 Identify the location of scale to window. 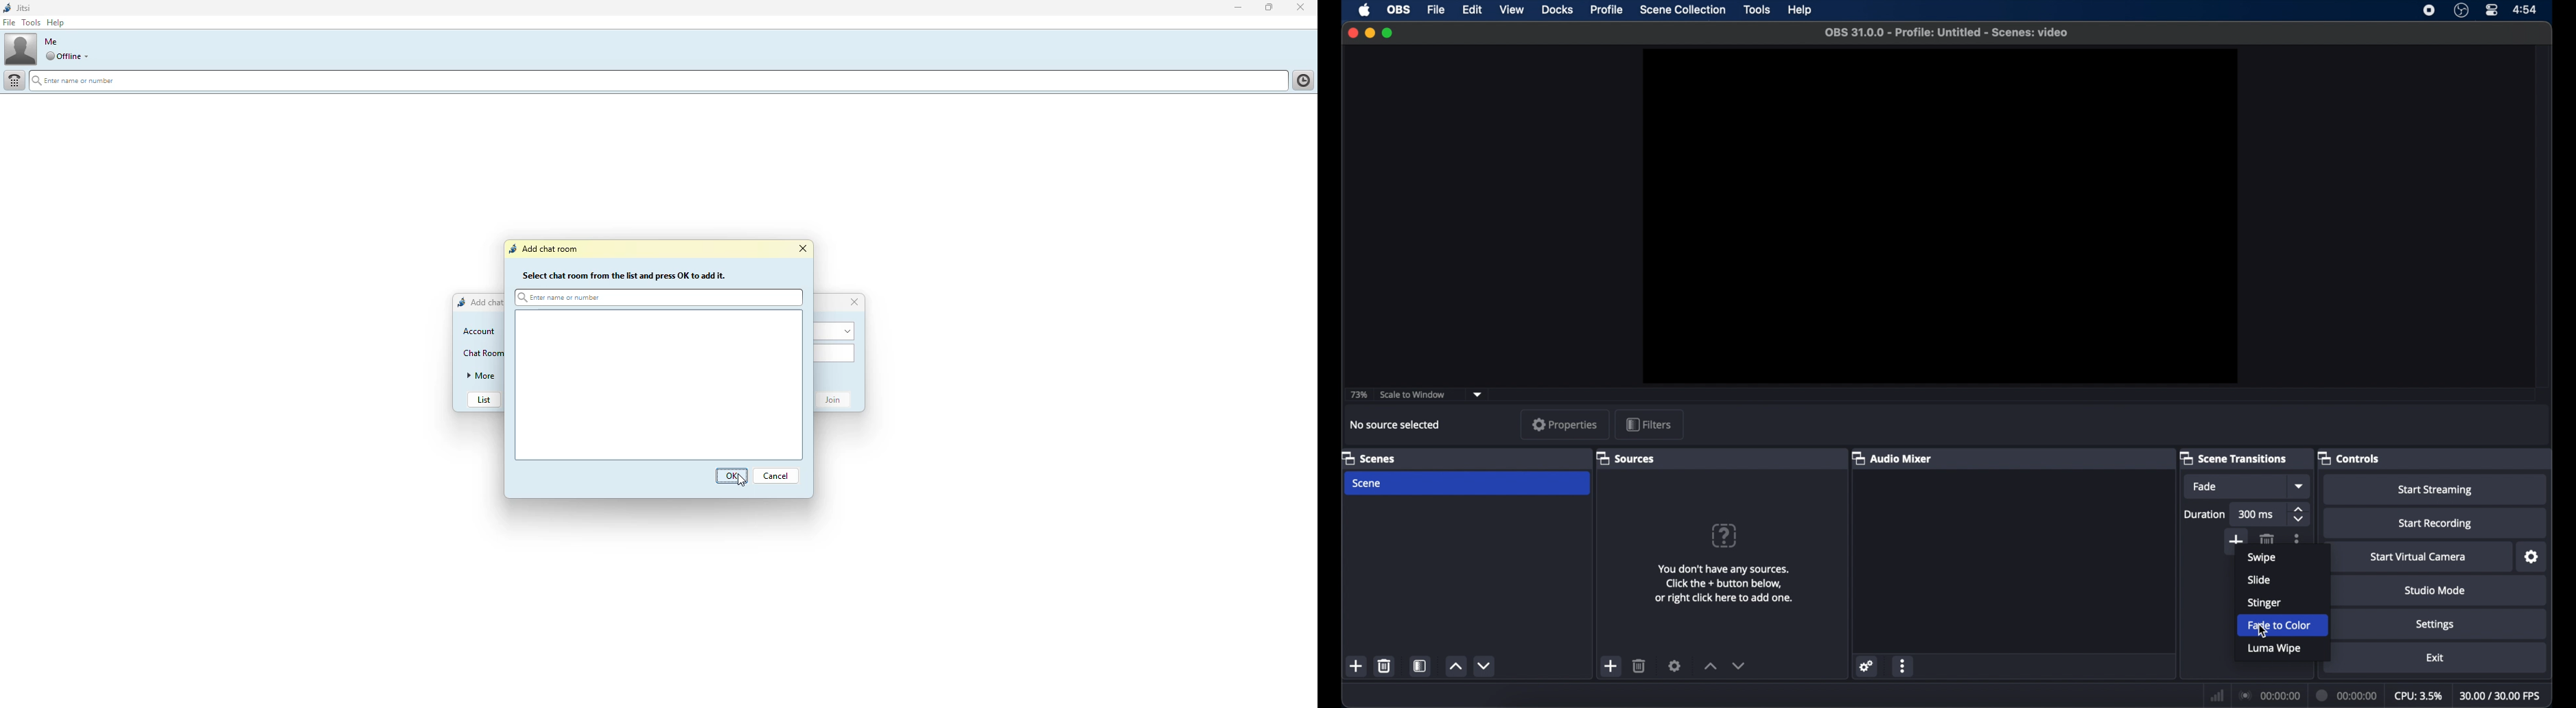
(1413, 395).